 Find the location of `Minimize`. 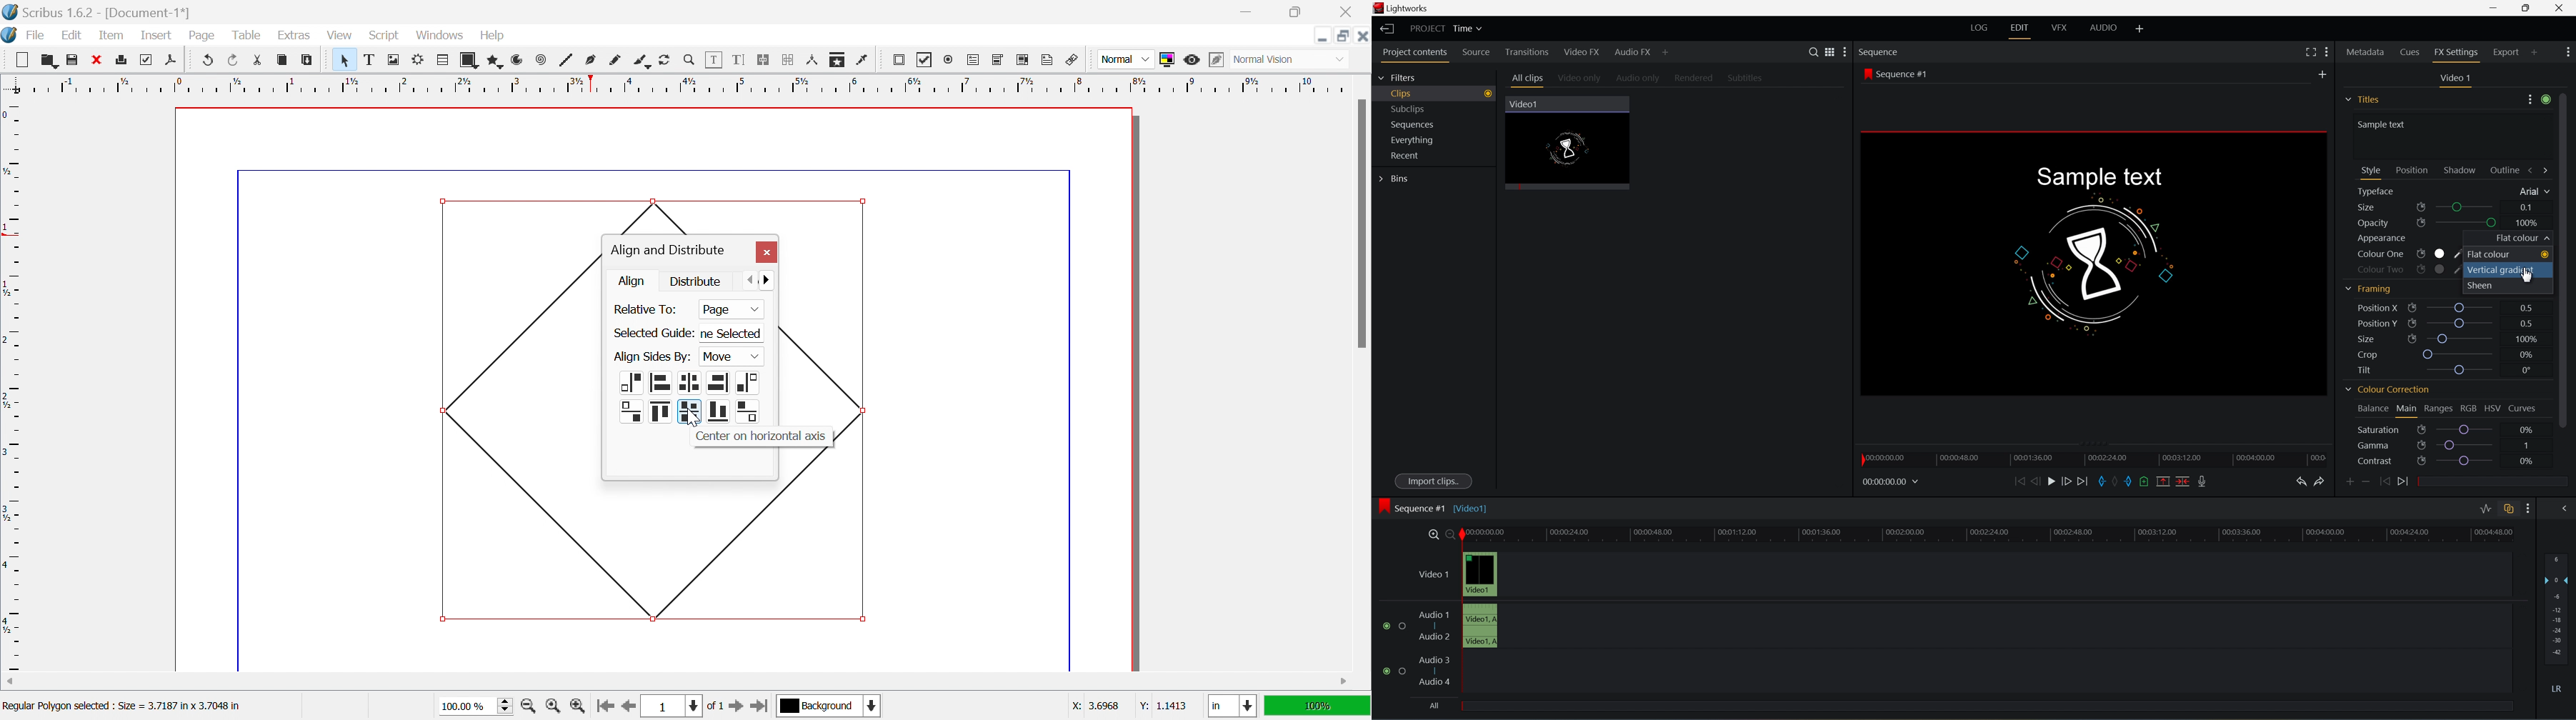

Minimize is located at coordinates (1322, 36).